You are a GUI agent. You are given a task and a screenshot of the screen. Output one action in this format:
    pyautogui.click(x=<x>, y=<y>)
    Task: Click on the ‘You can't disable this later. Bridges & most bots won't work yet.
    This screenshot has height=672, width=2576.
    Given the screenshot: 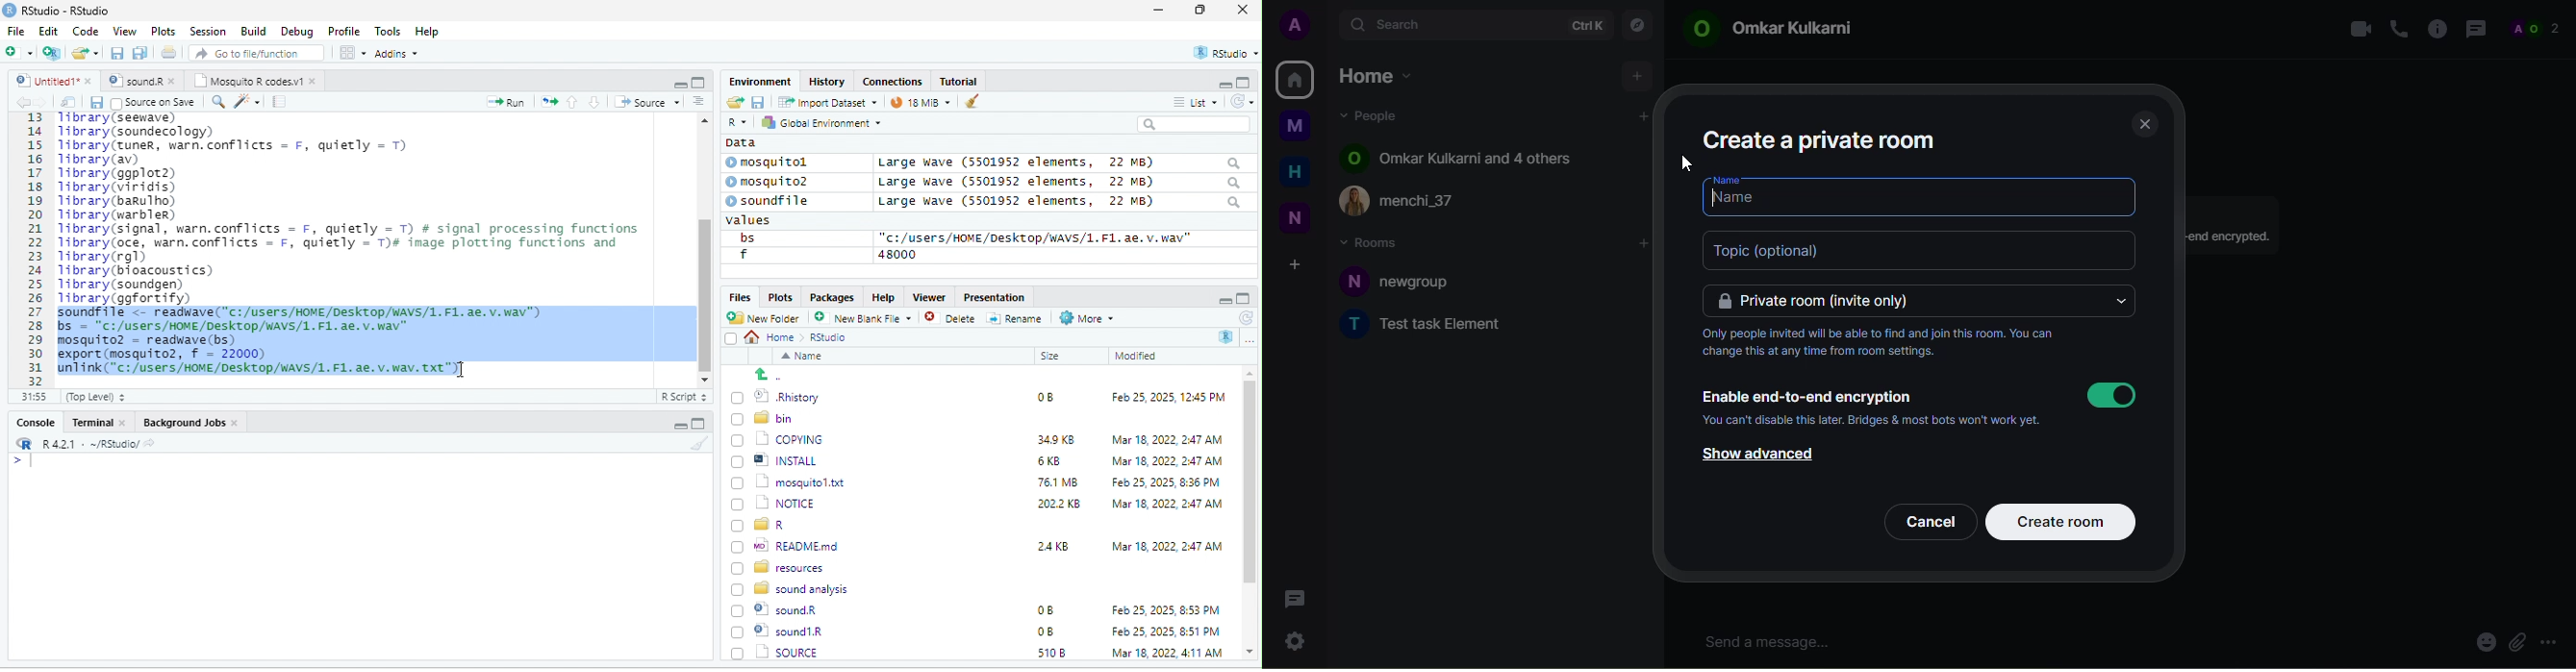 What is the action you would take?
    pyautogui.click(x=1882, y=421)
    